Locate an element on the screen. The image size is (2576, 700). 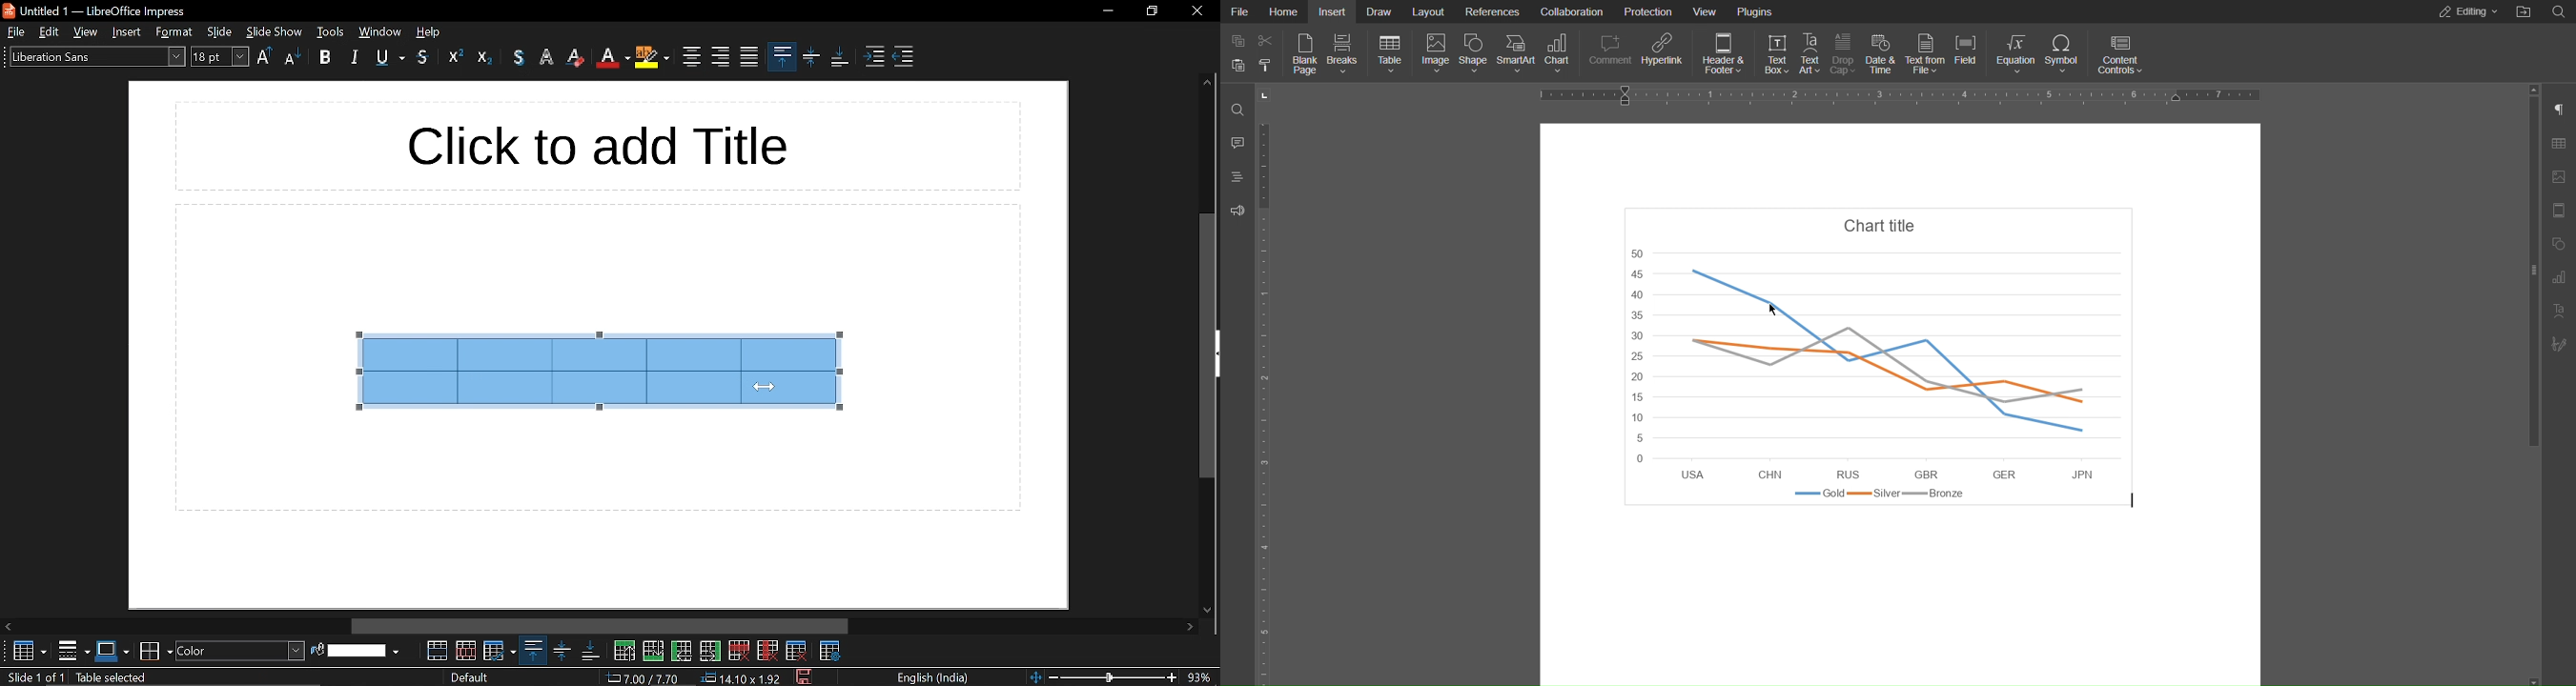
insert is located at coordinates (126, 32).